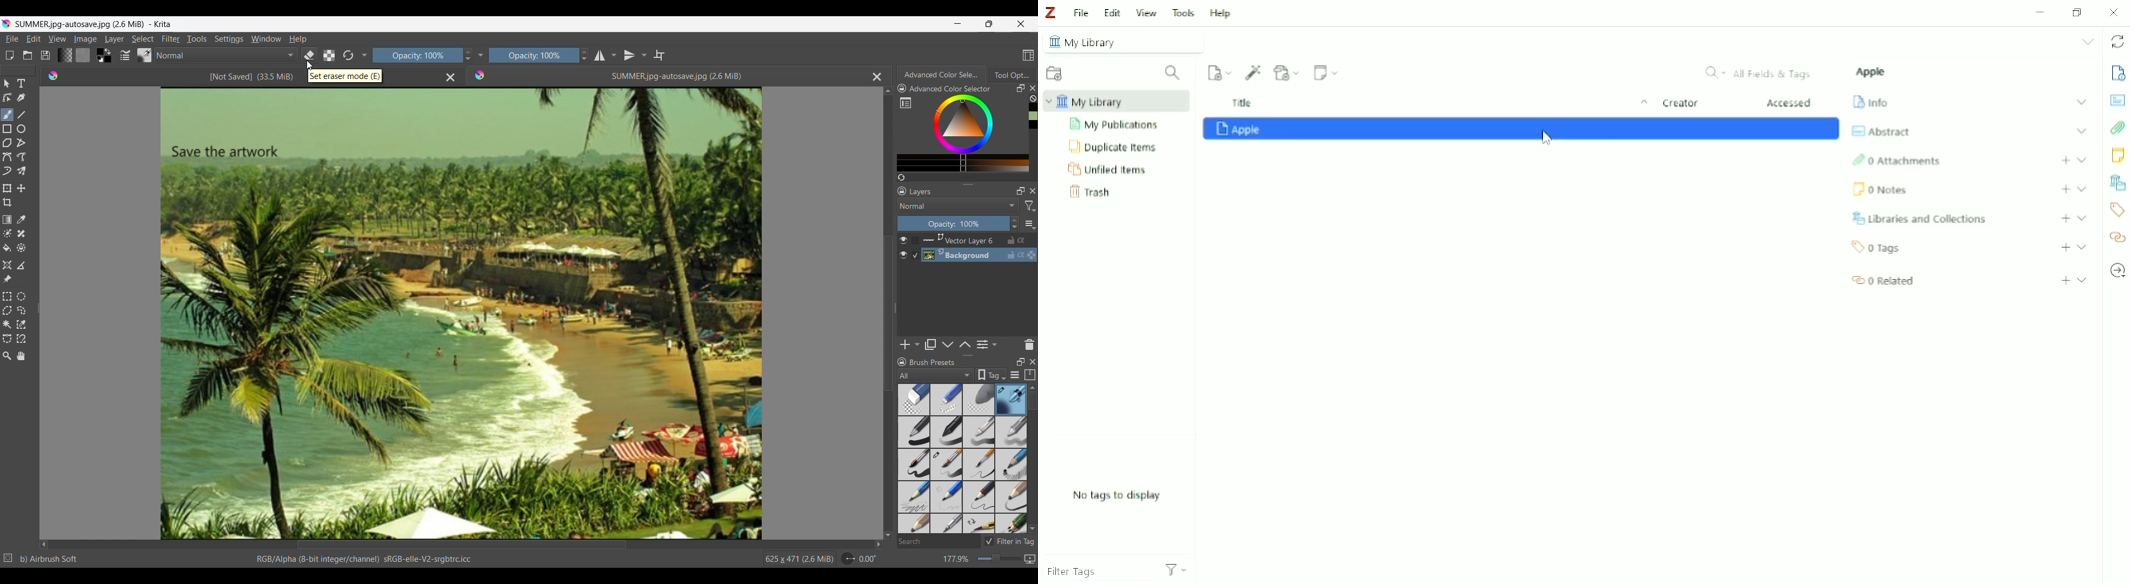 Image resolution: width=2156 pixels, height=588 pixels. What do you see at coordinates (2118, 157) in the screenshot?
I see `Notes` at bounding box center [2118, 157].